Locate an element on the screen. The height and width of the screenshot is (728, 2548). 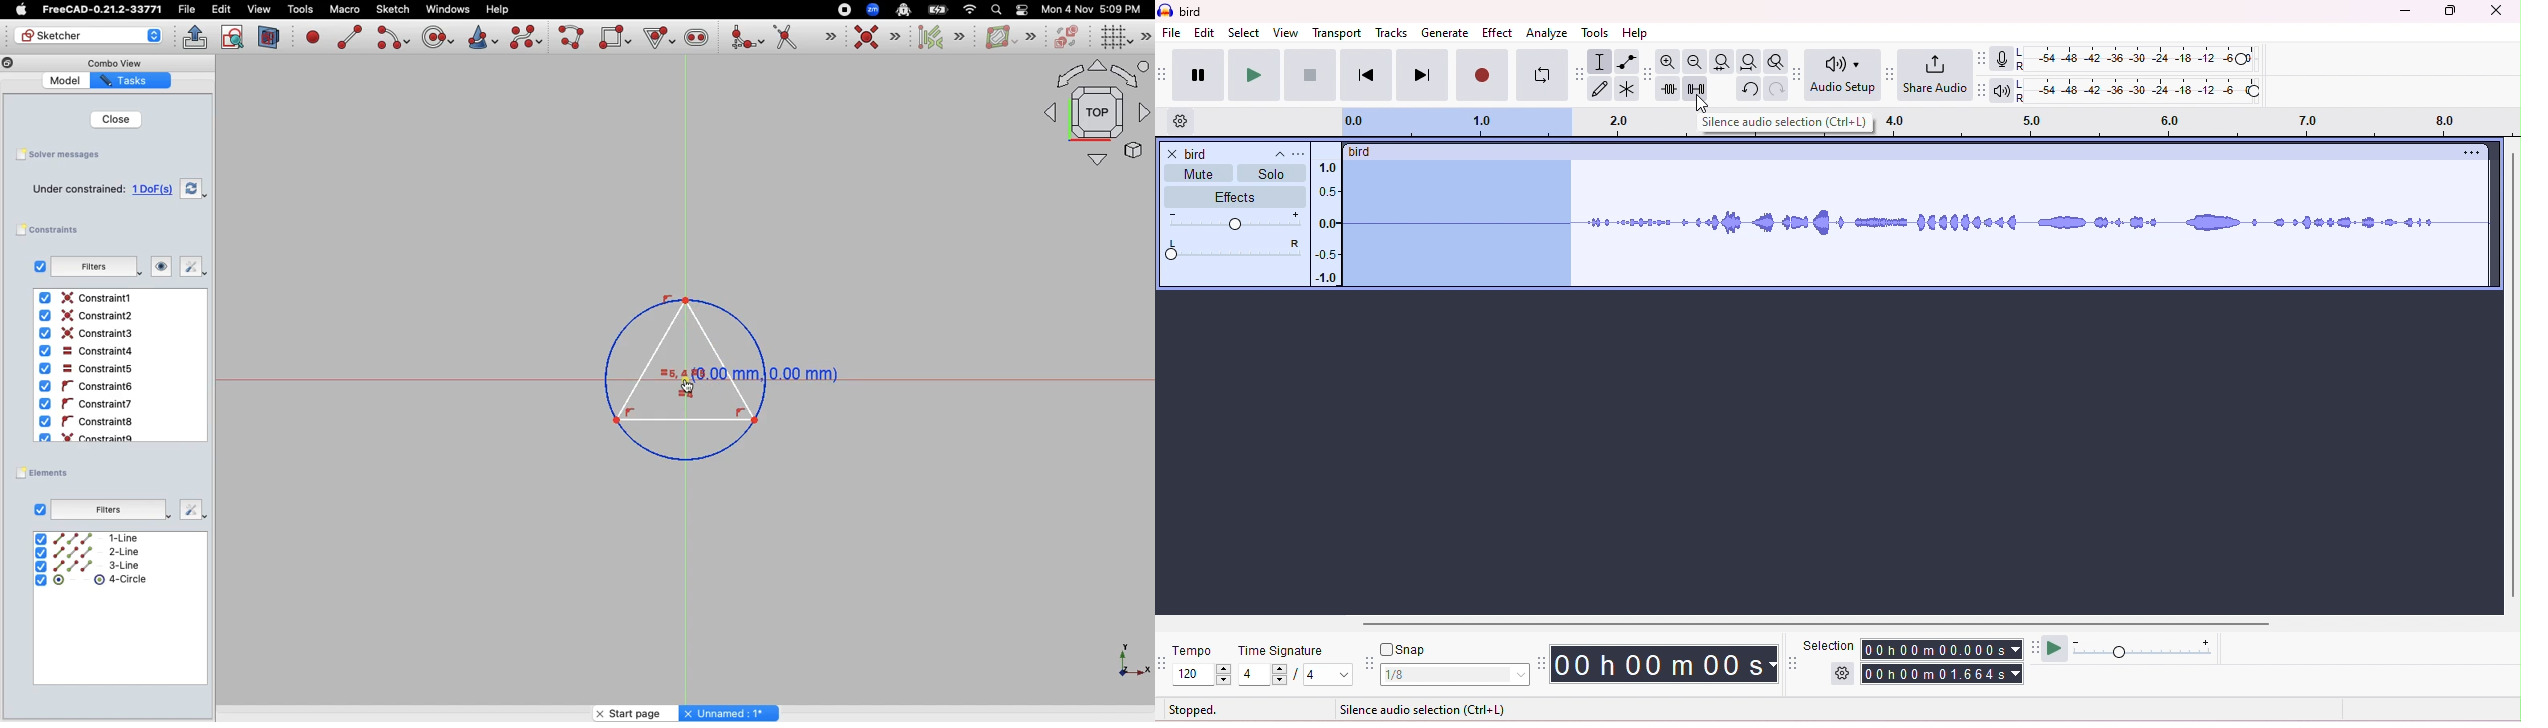
maximize is located at coordinates (2448, 11).